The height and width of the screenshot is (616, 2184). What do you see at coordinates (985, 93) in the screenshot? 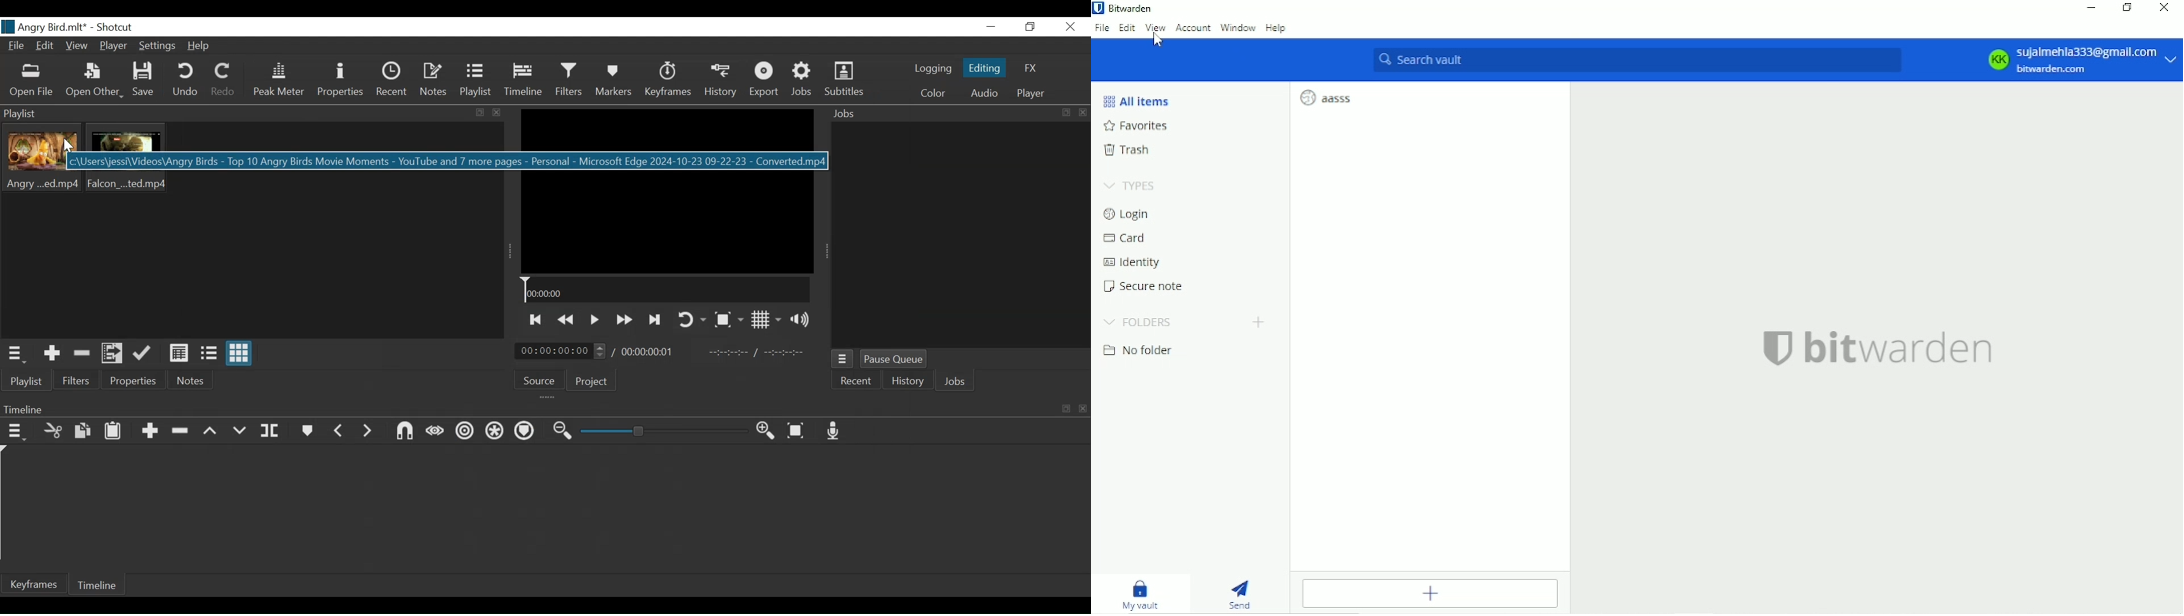
I see `Audio` at bounding box center [985, 93].